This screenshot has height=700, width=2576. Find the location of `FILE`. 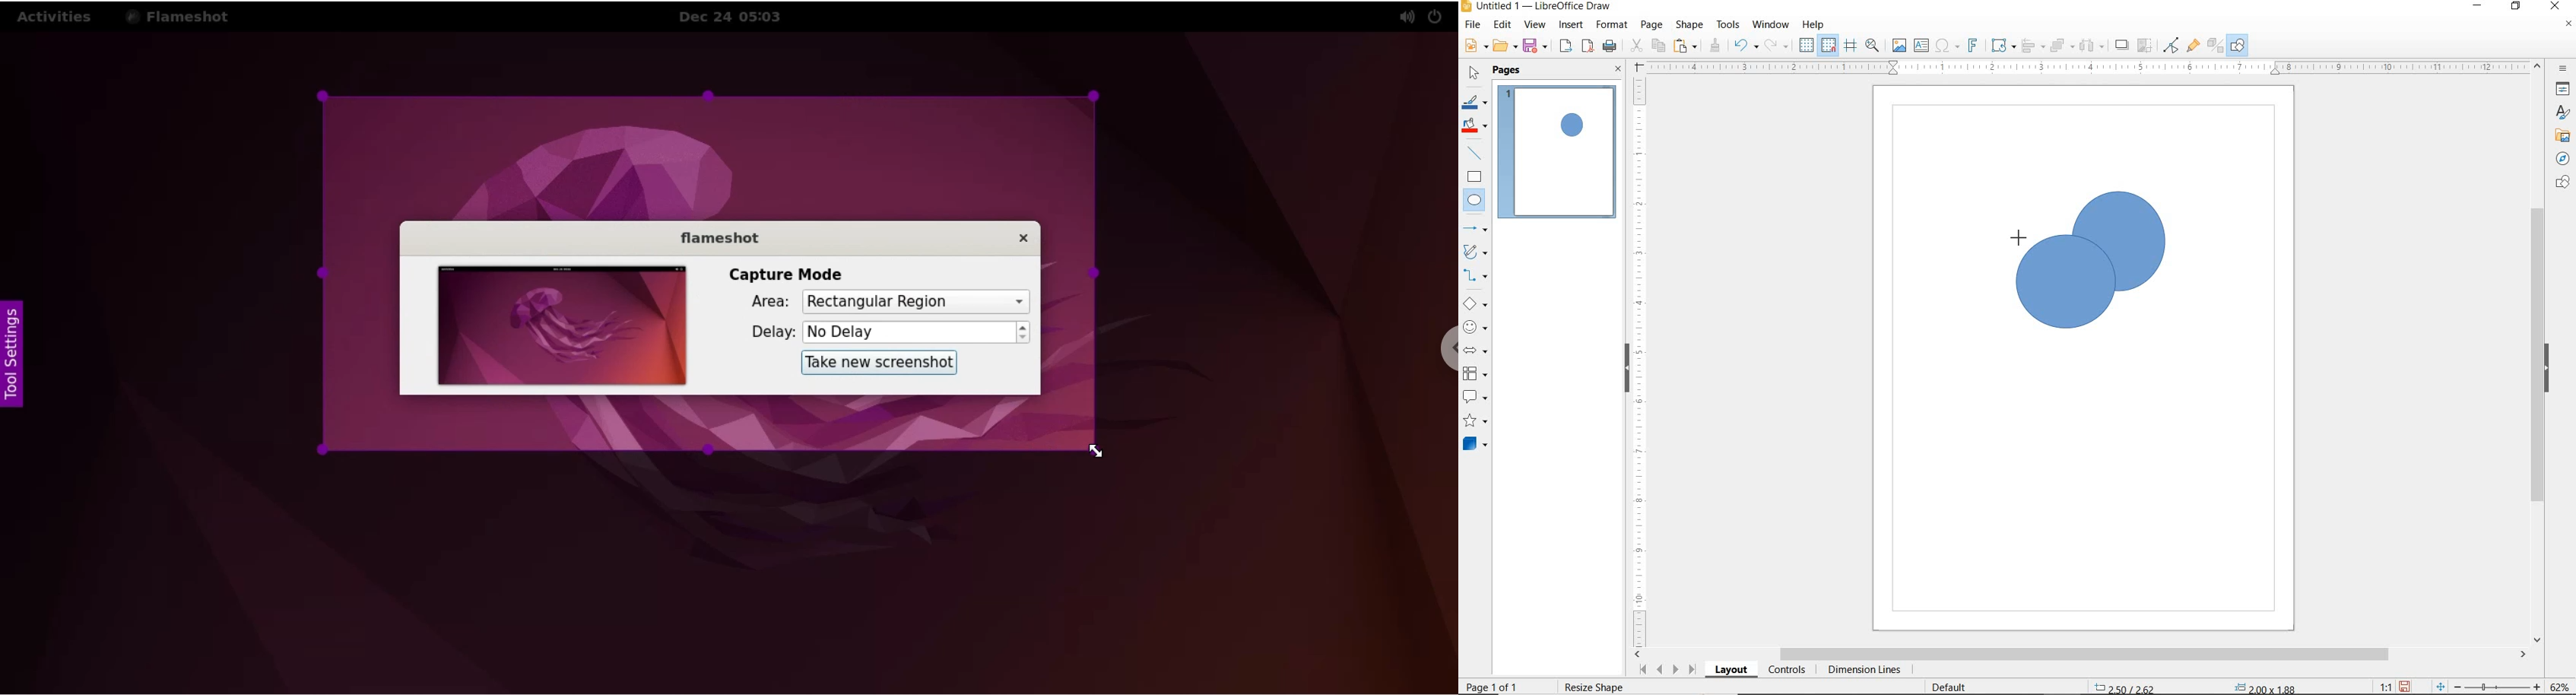

FILE is located at coordinates (1474, 27).